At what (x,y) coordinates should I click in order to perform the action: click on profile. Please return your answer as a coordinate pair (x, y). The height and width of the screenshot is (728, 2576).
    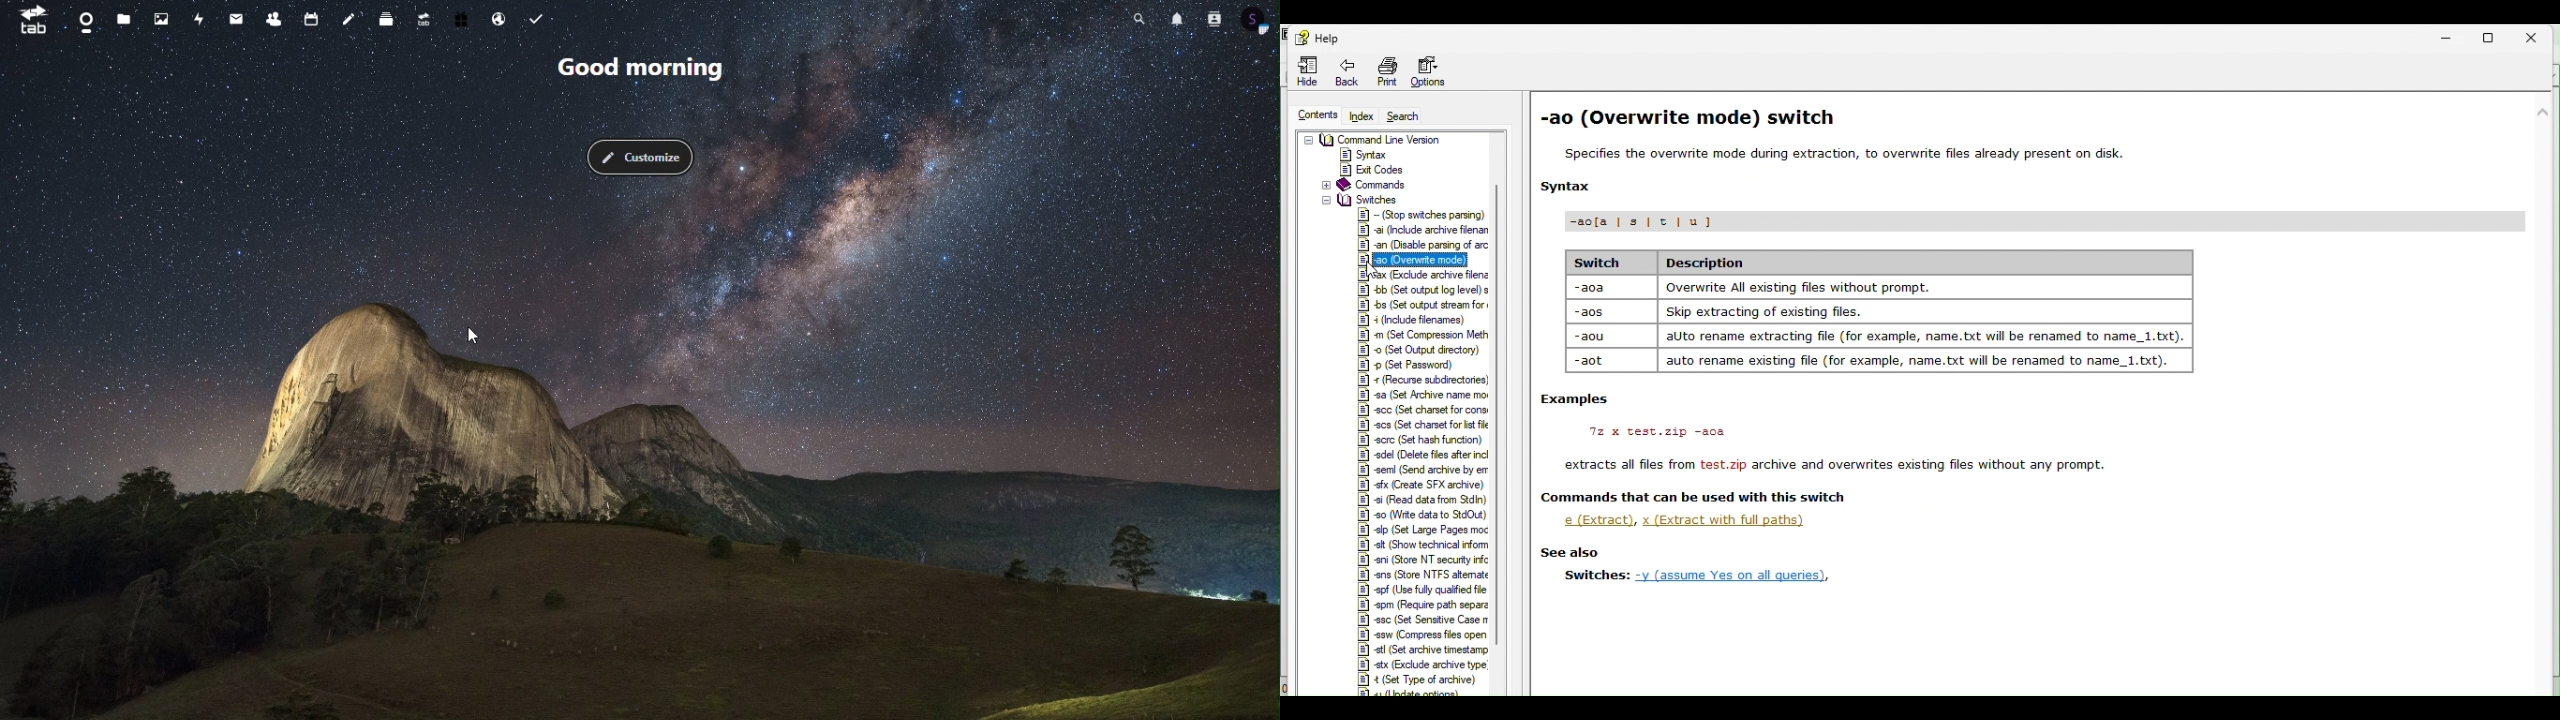
    Looking at the image, I should click on (1256, 21).